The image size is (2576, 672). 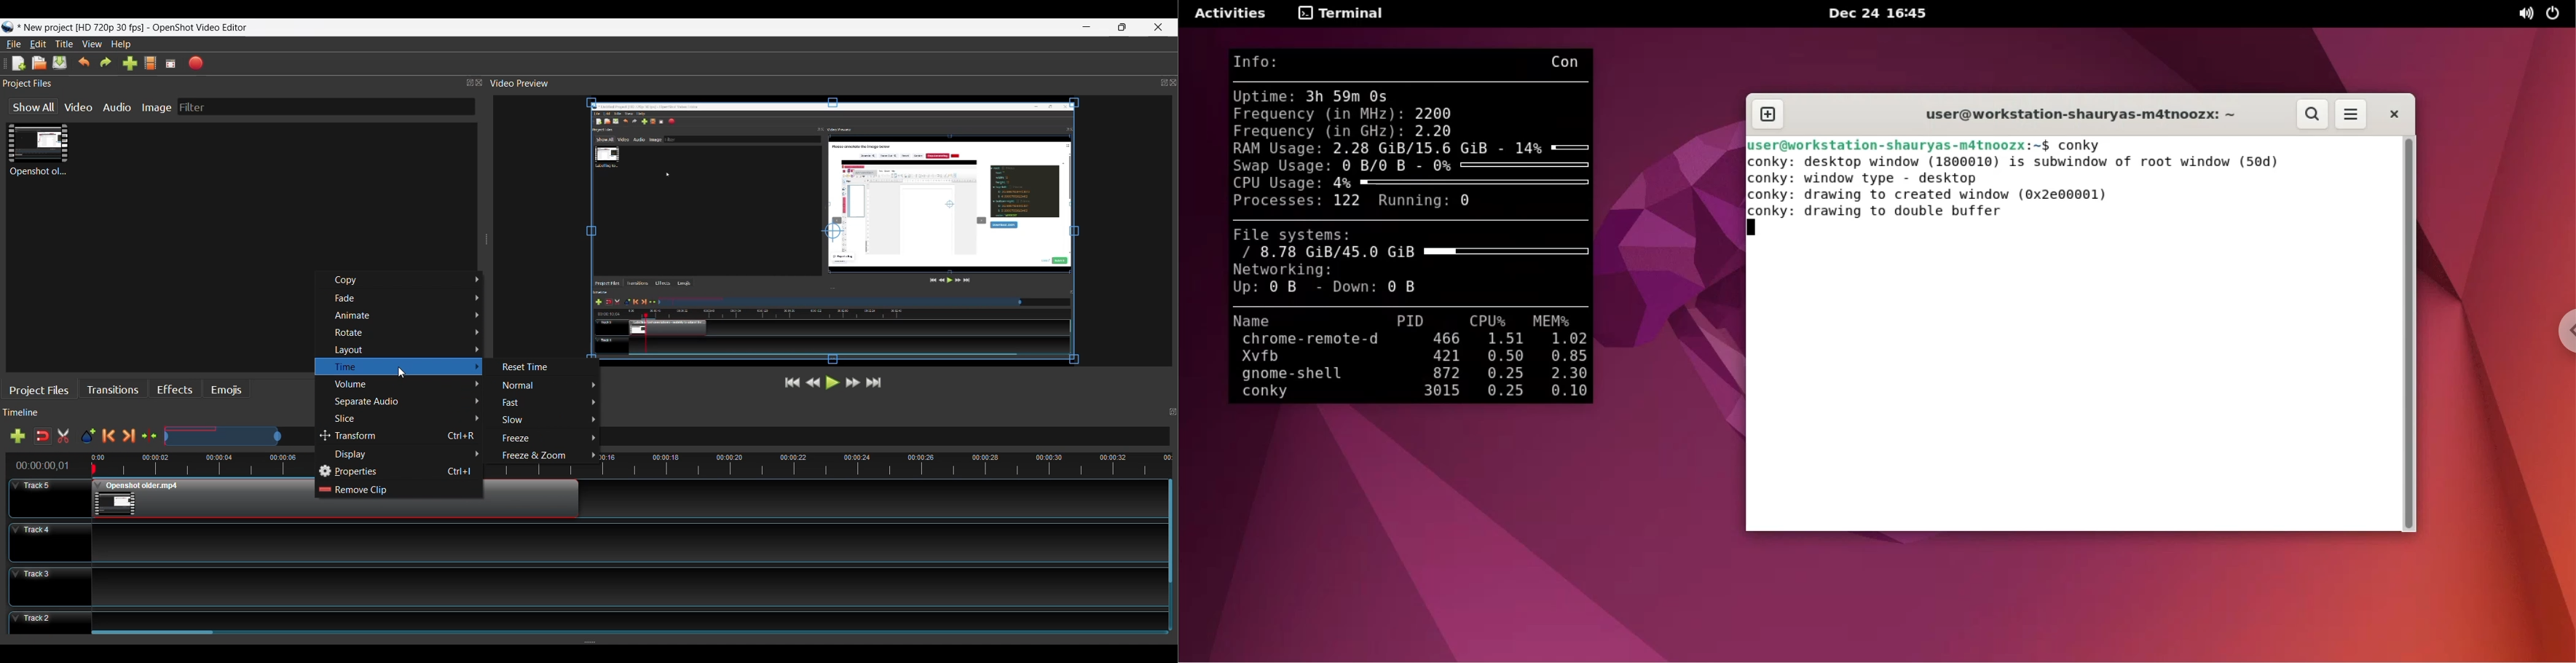 What do you see at coordinates (546, 439) in the screenshot?
I see `Freeze` at bounding box center [546, 439].